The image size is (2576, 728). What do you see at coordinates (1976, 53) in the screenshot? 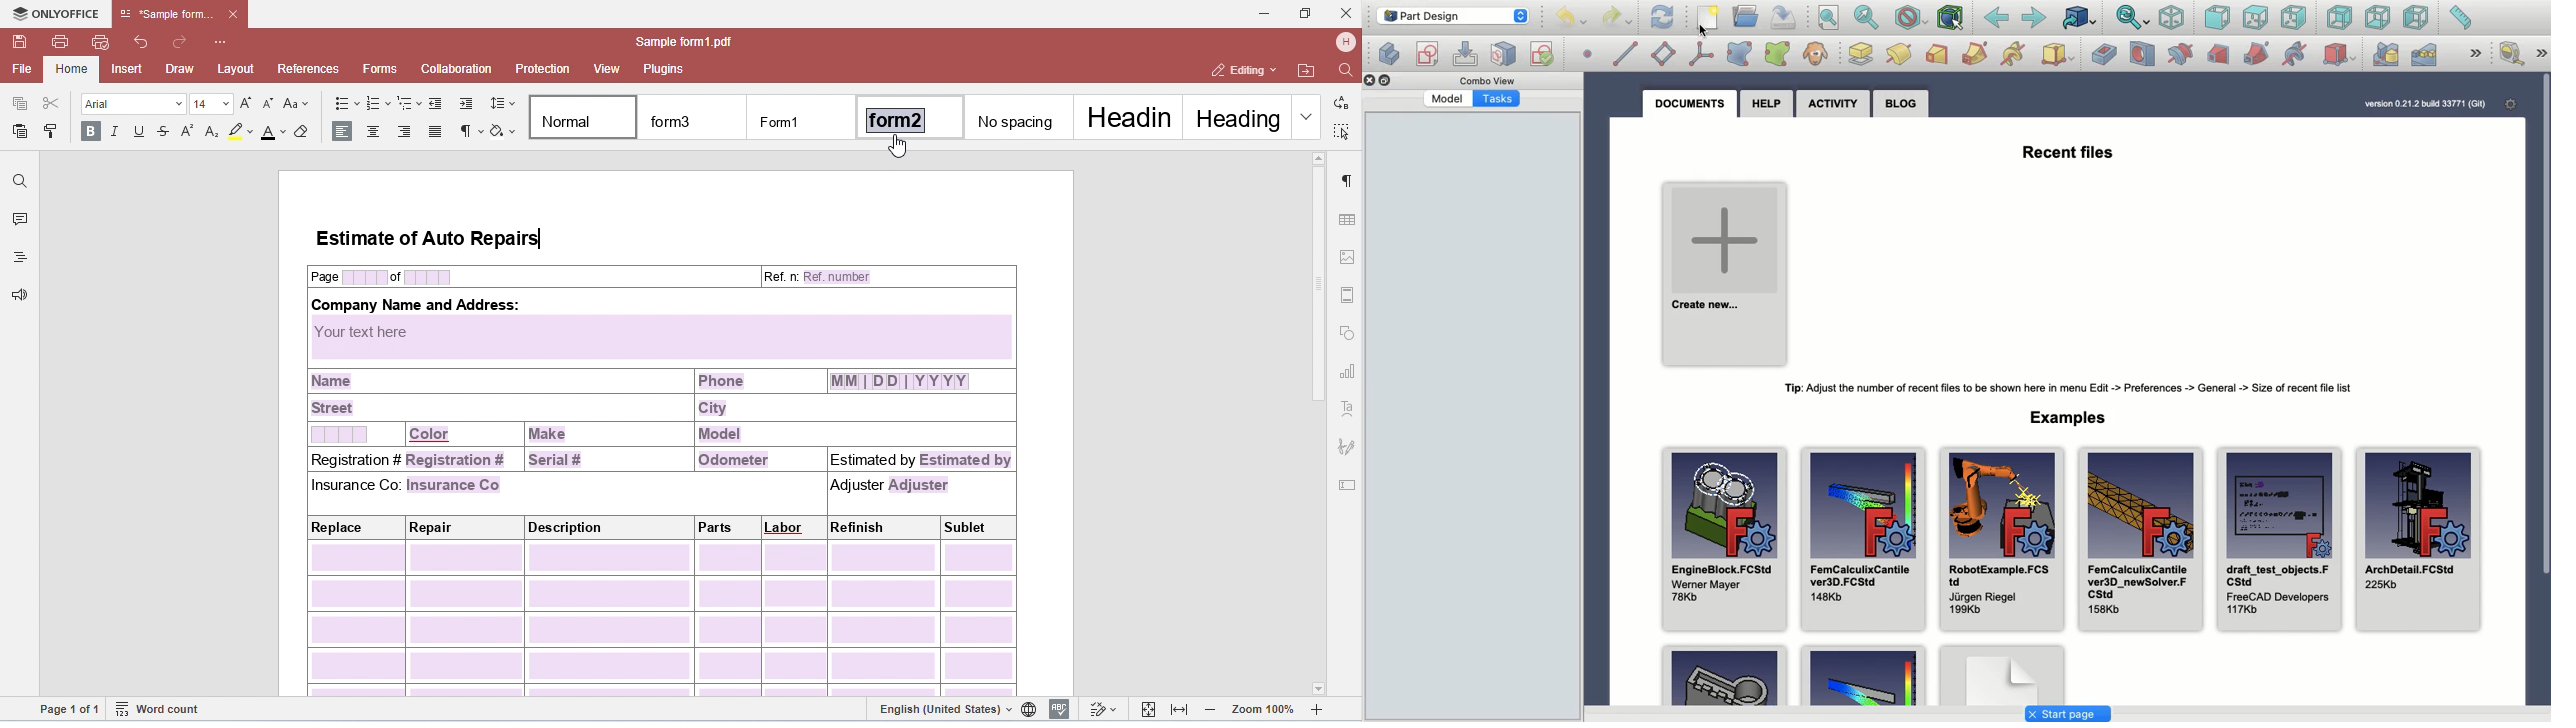
I see `Additive pipe` at bounding box center [1976, 53].